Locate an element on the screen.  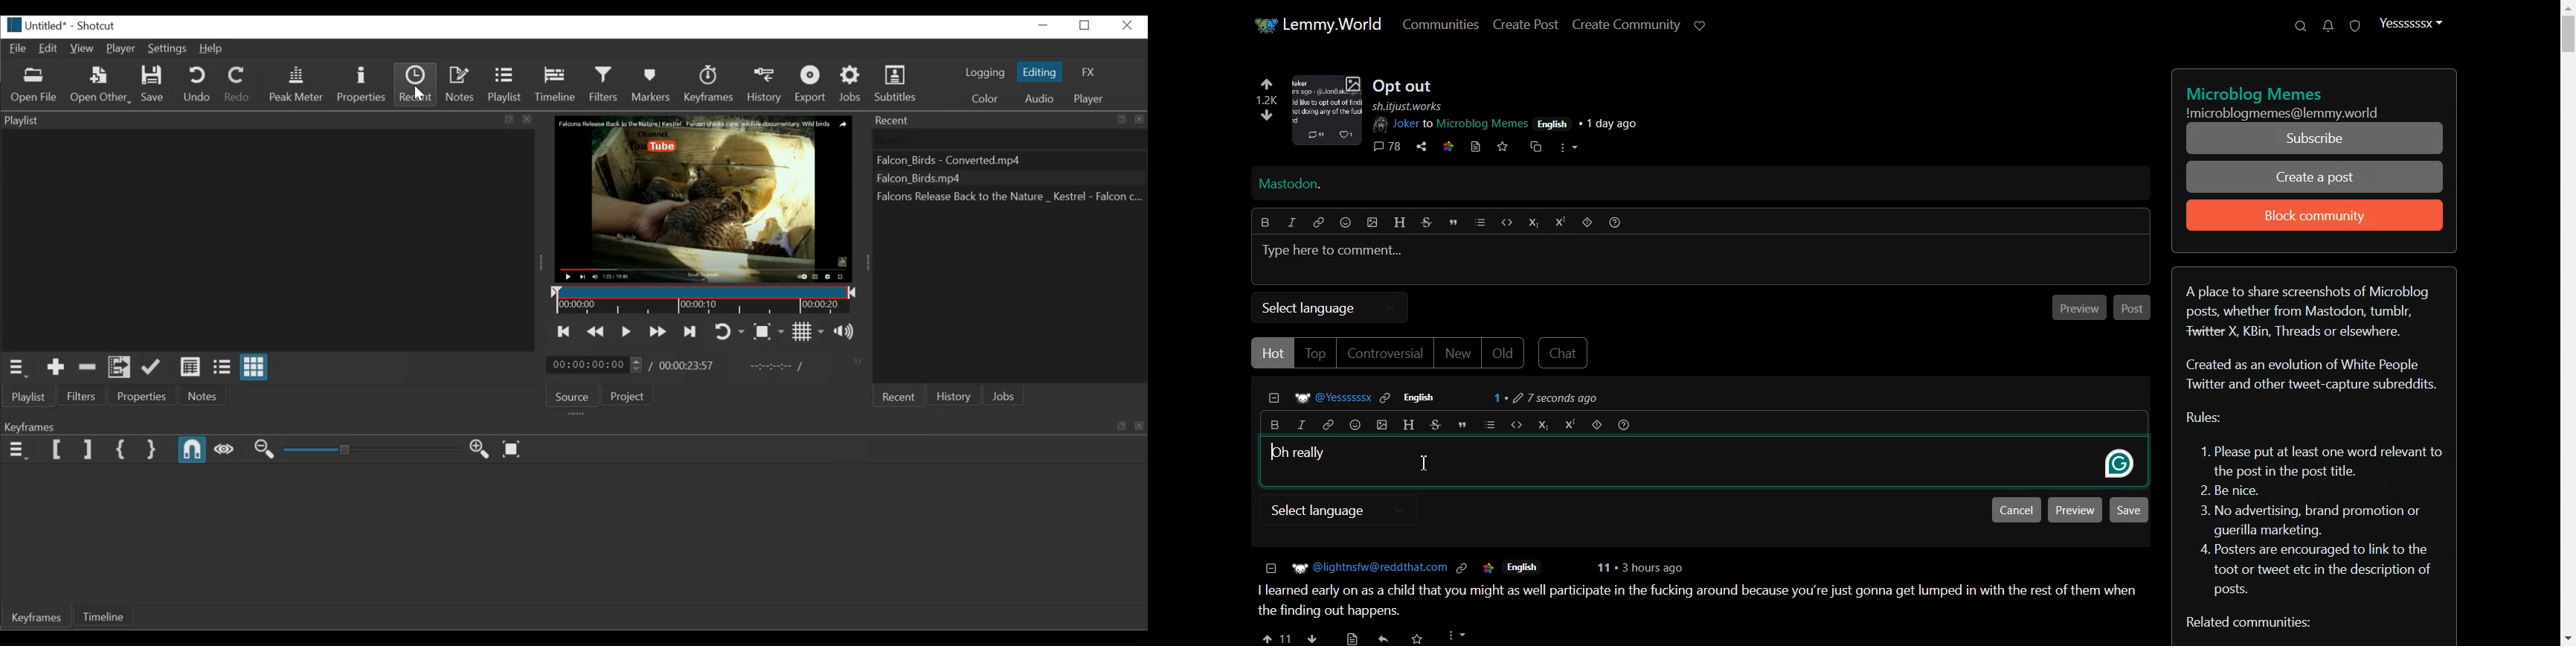
save is located at coordinates (1502, 147).